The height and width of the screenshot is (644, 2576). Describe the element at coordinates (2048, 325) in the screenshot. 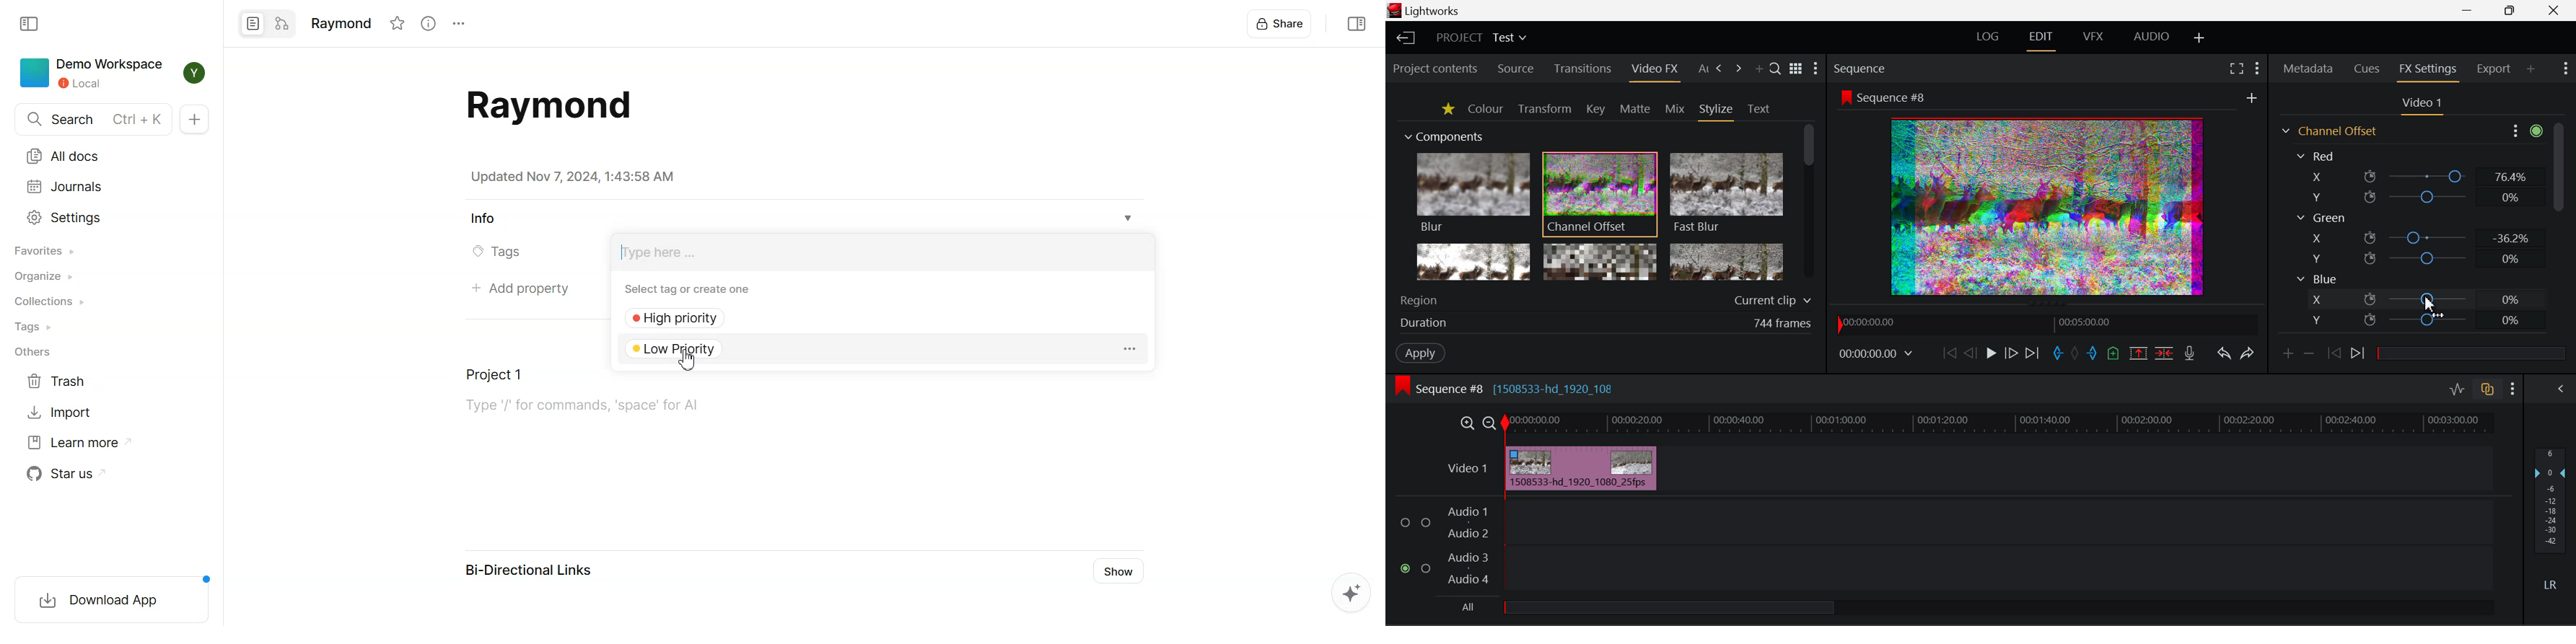

I see `Project Timeline Navigator` at that location.